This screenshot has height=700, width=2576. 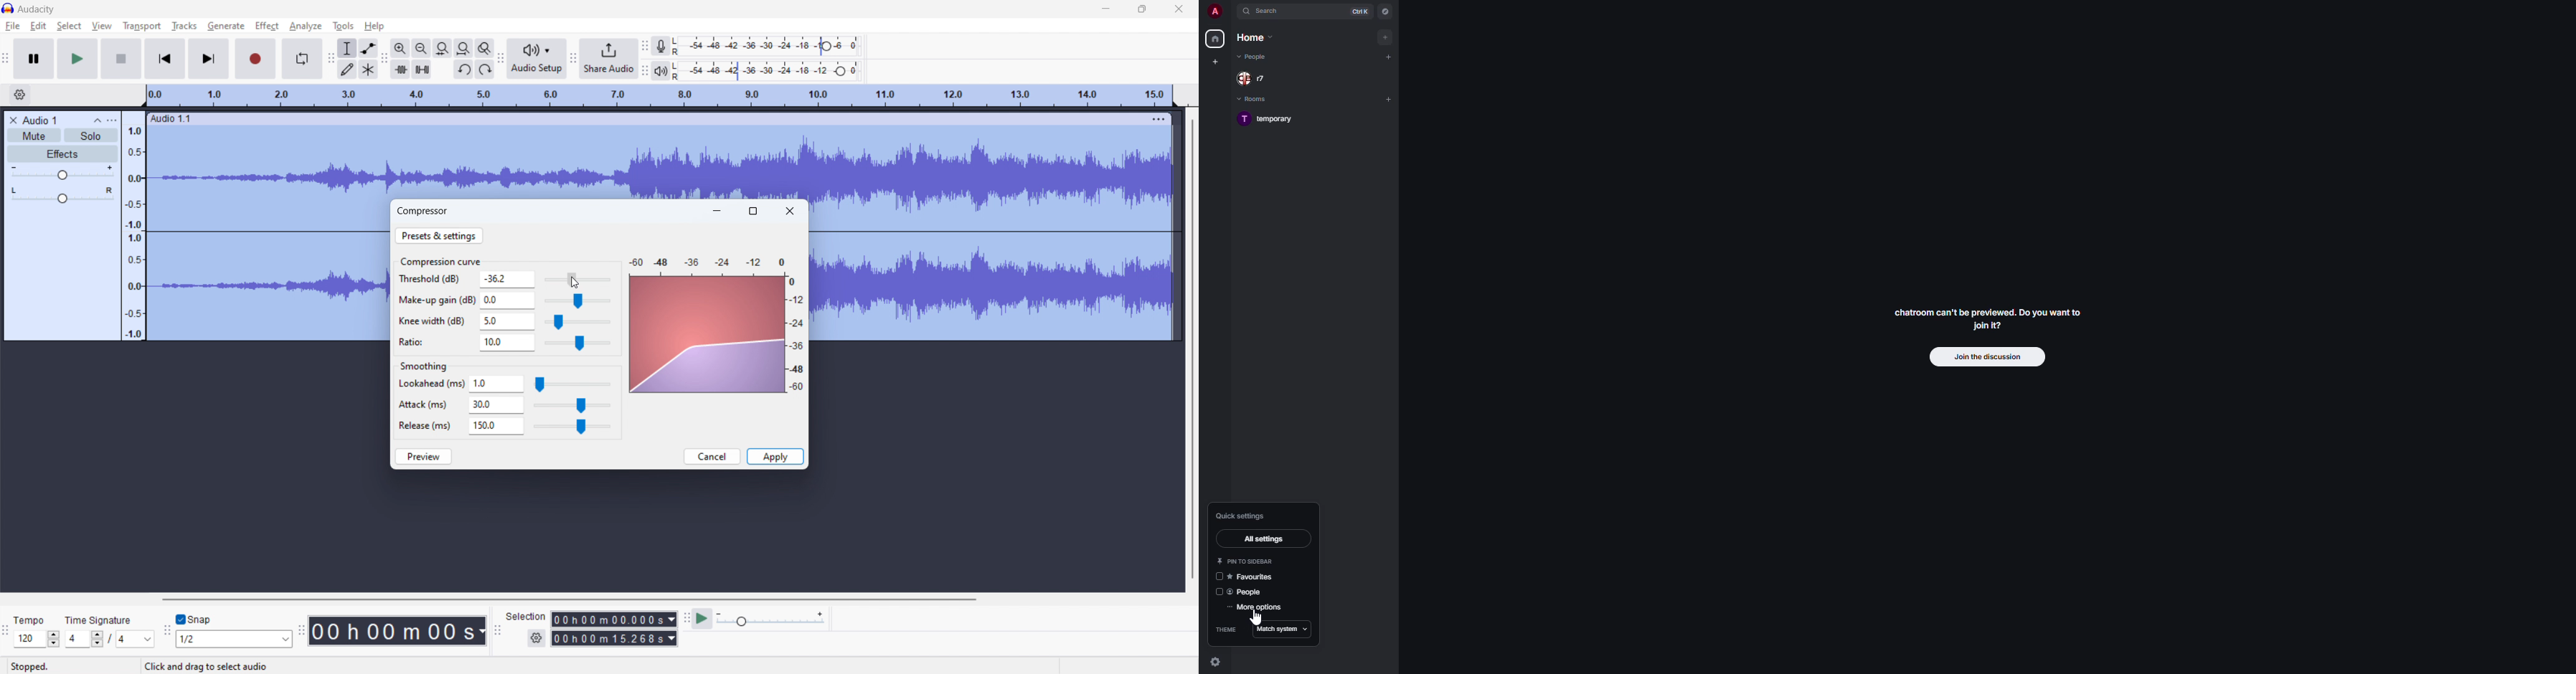 I want to click on 00 h 00 m 00 s, so click(x=397, y=628).